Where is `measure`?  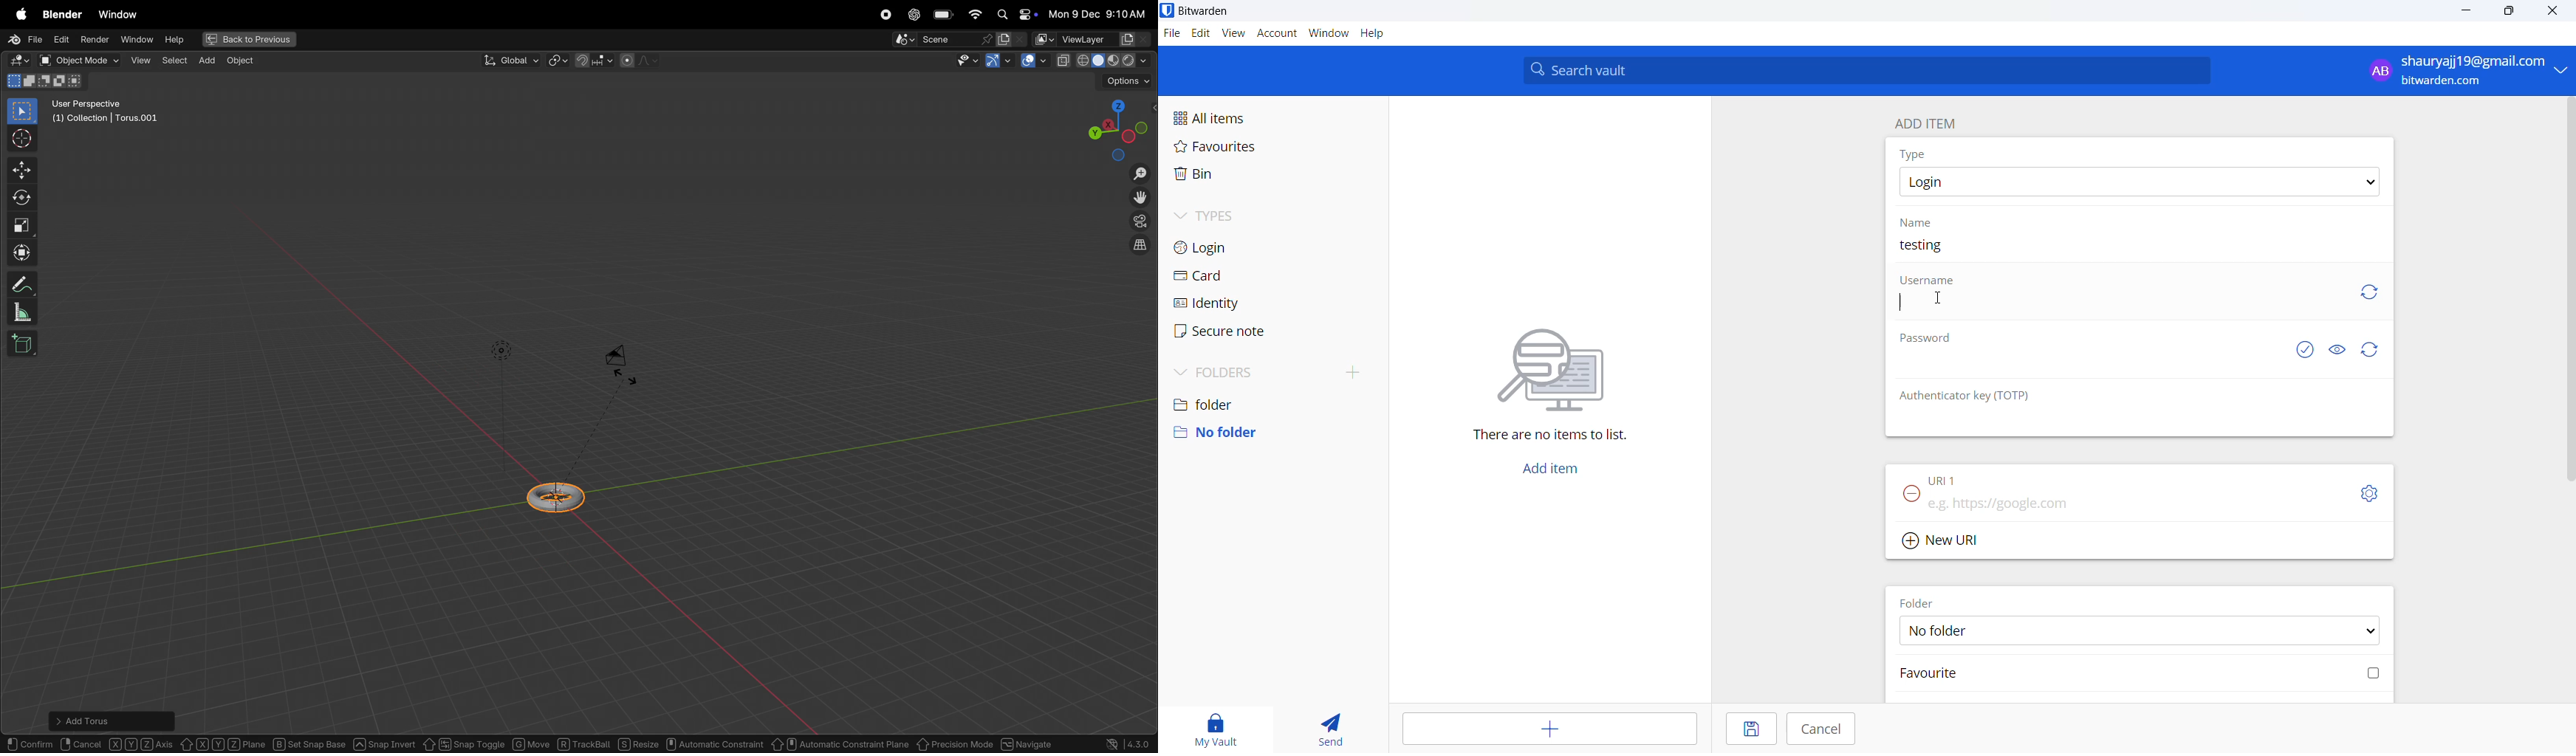
measure is located at coordinates (22, 313).